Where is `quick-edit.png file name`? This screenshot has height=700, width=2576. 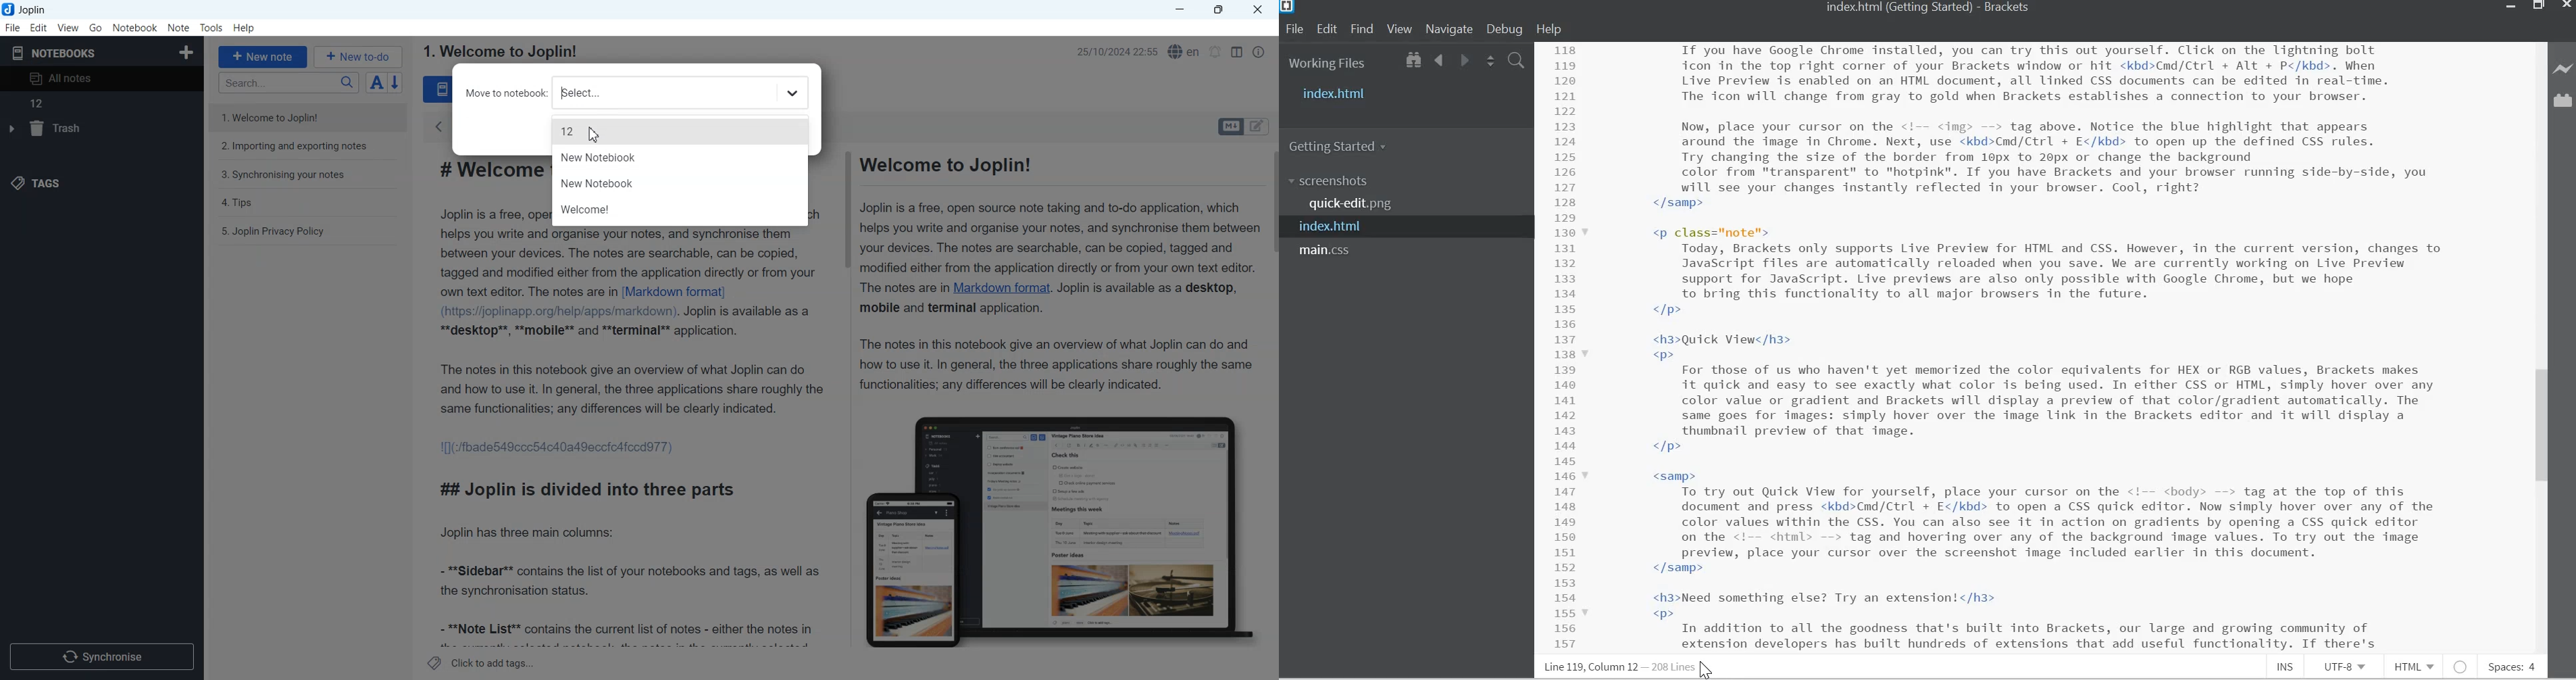 quick-edit.png file name is located at coordinates (1355, 204).